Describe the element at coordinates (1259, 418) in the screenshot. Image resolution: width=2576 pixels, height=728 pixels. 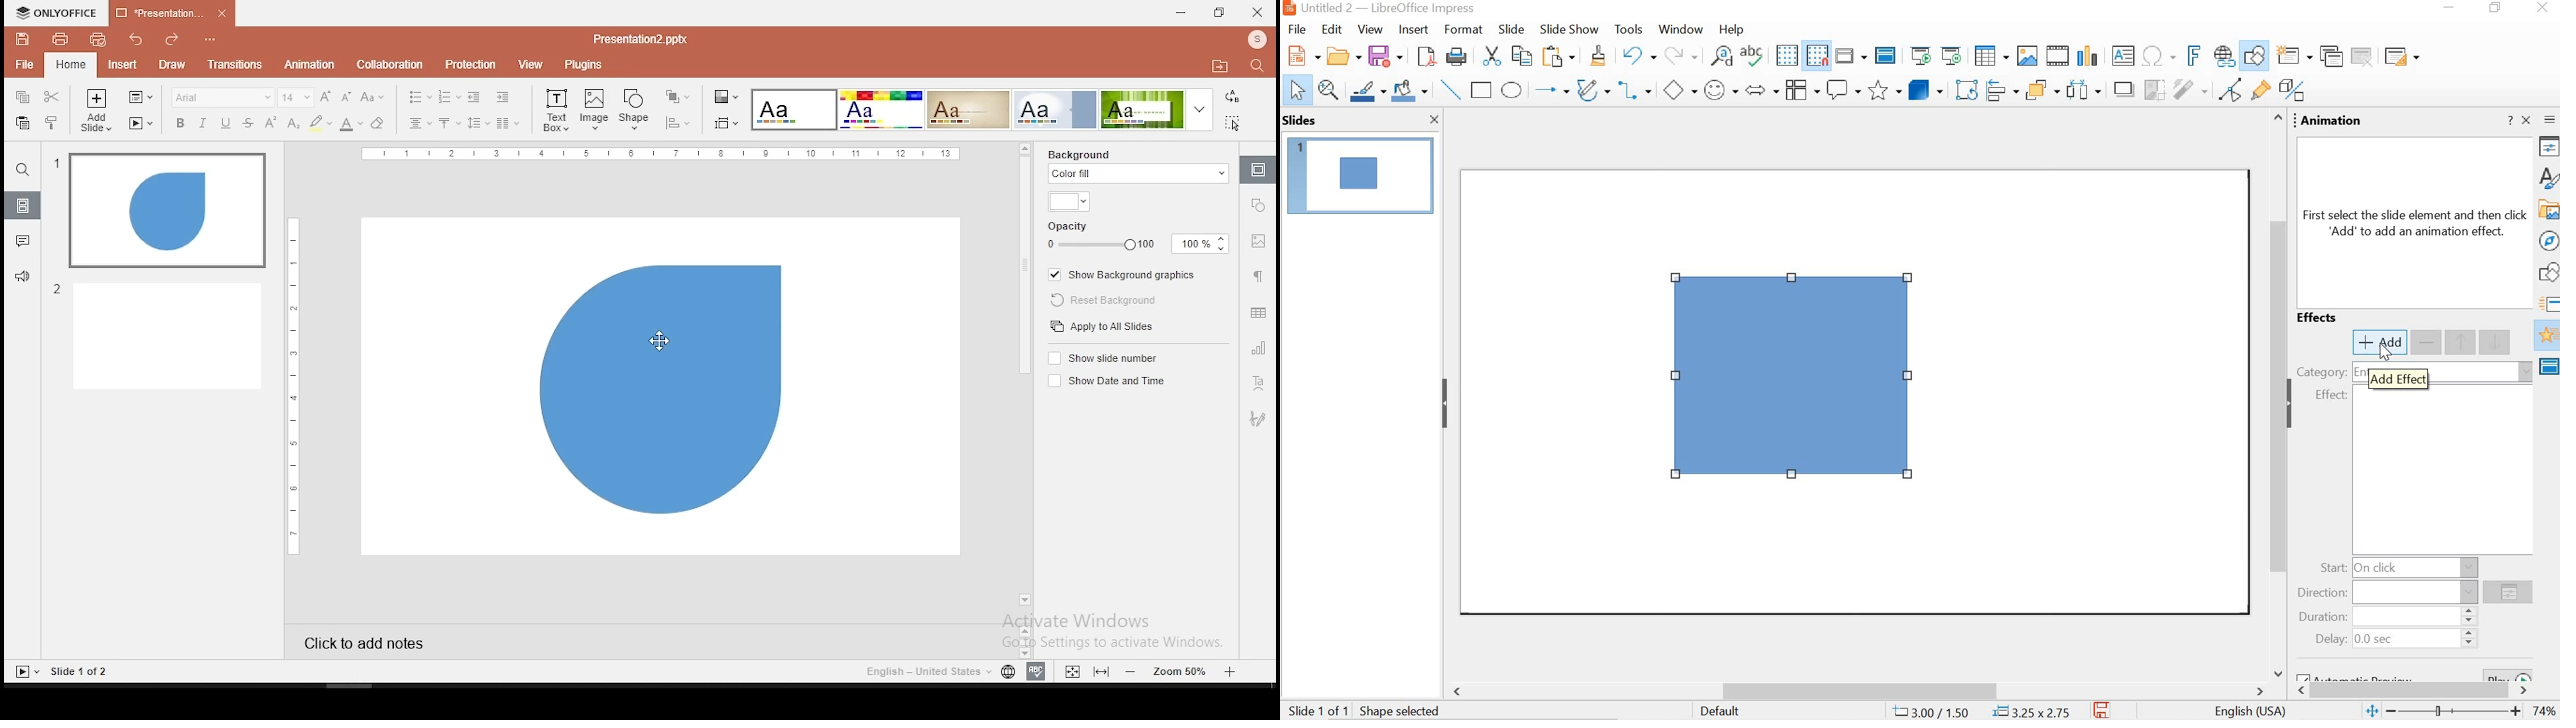
I see `` at that location.